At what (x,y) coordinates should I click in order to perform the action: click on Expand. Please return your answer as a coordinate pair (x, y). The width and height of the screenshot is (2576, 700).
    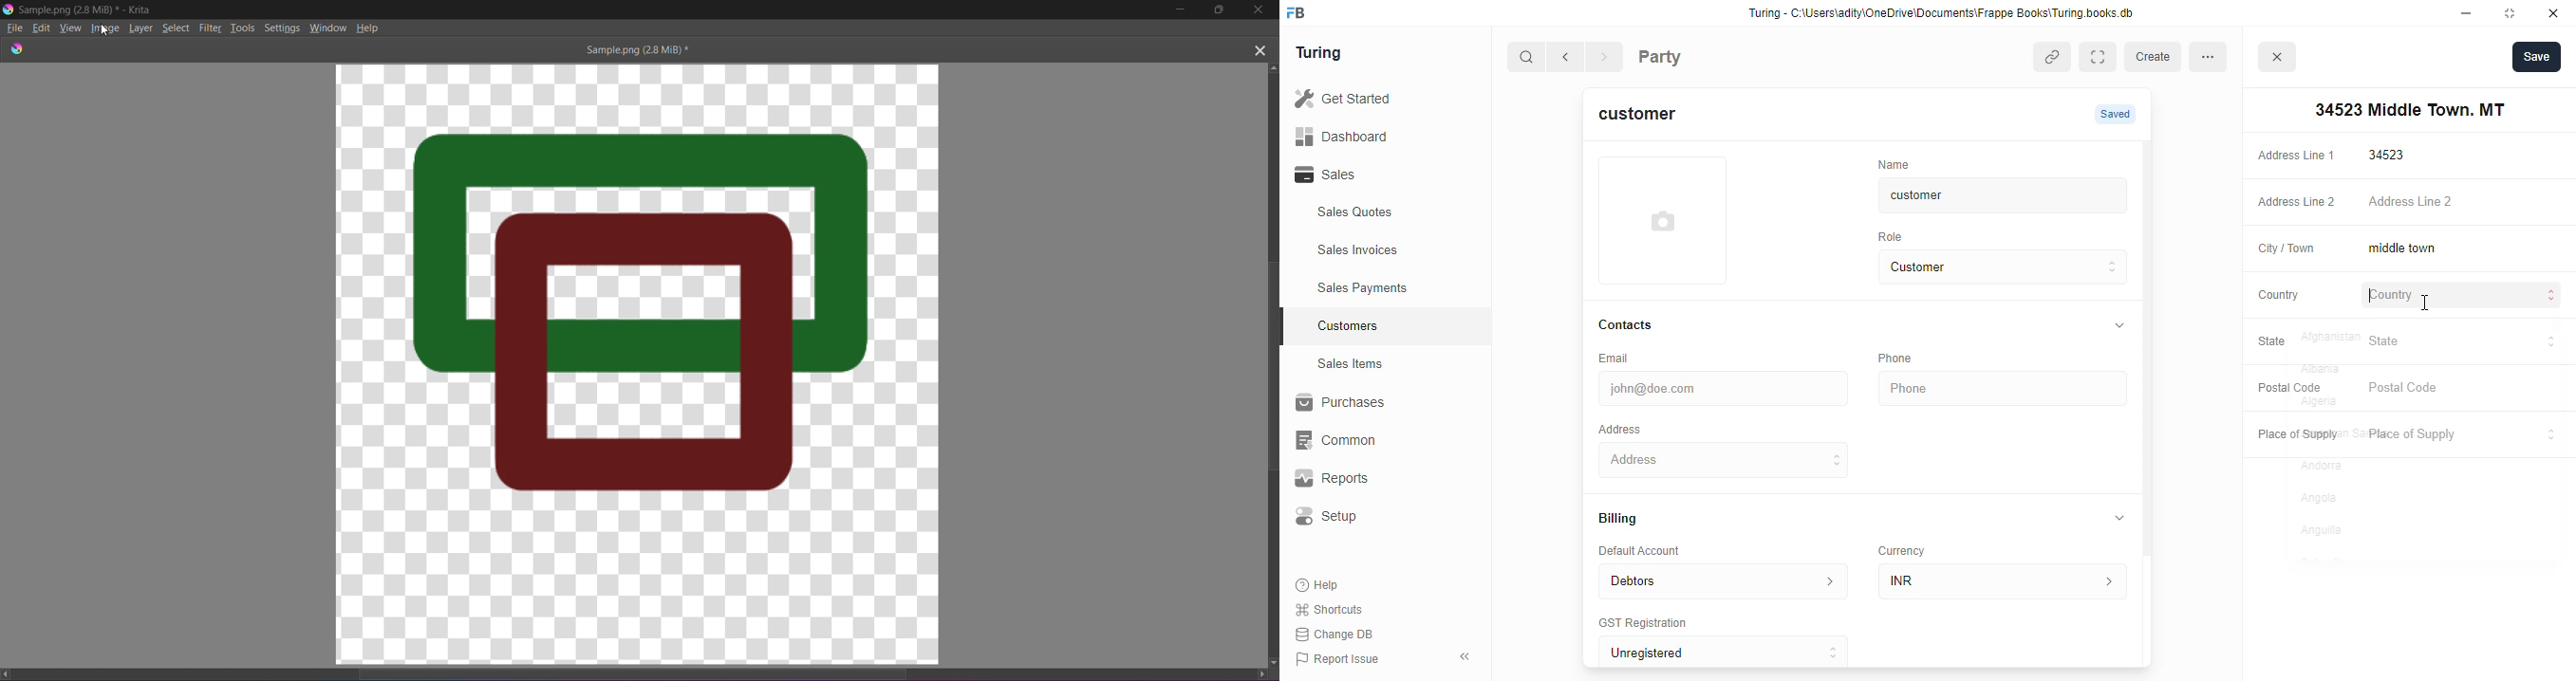
    Looking at the image, I should click on (2101, 57).